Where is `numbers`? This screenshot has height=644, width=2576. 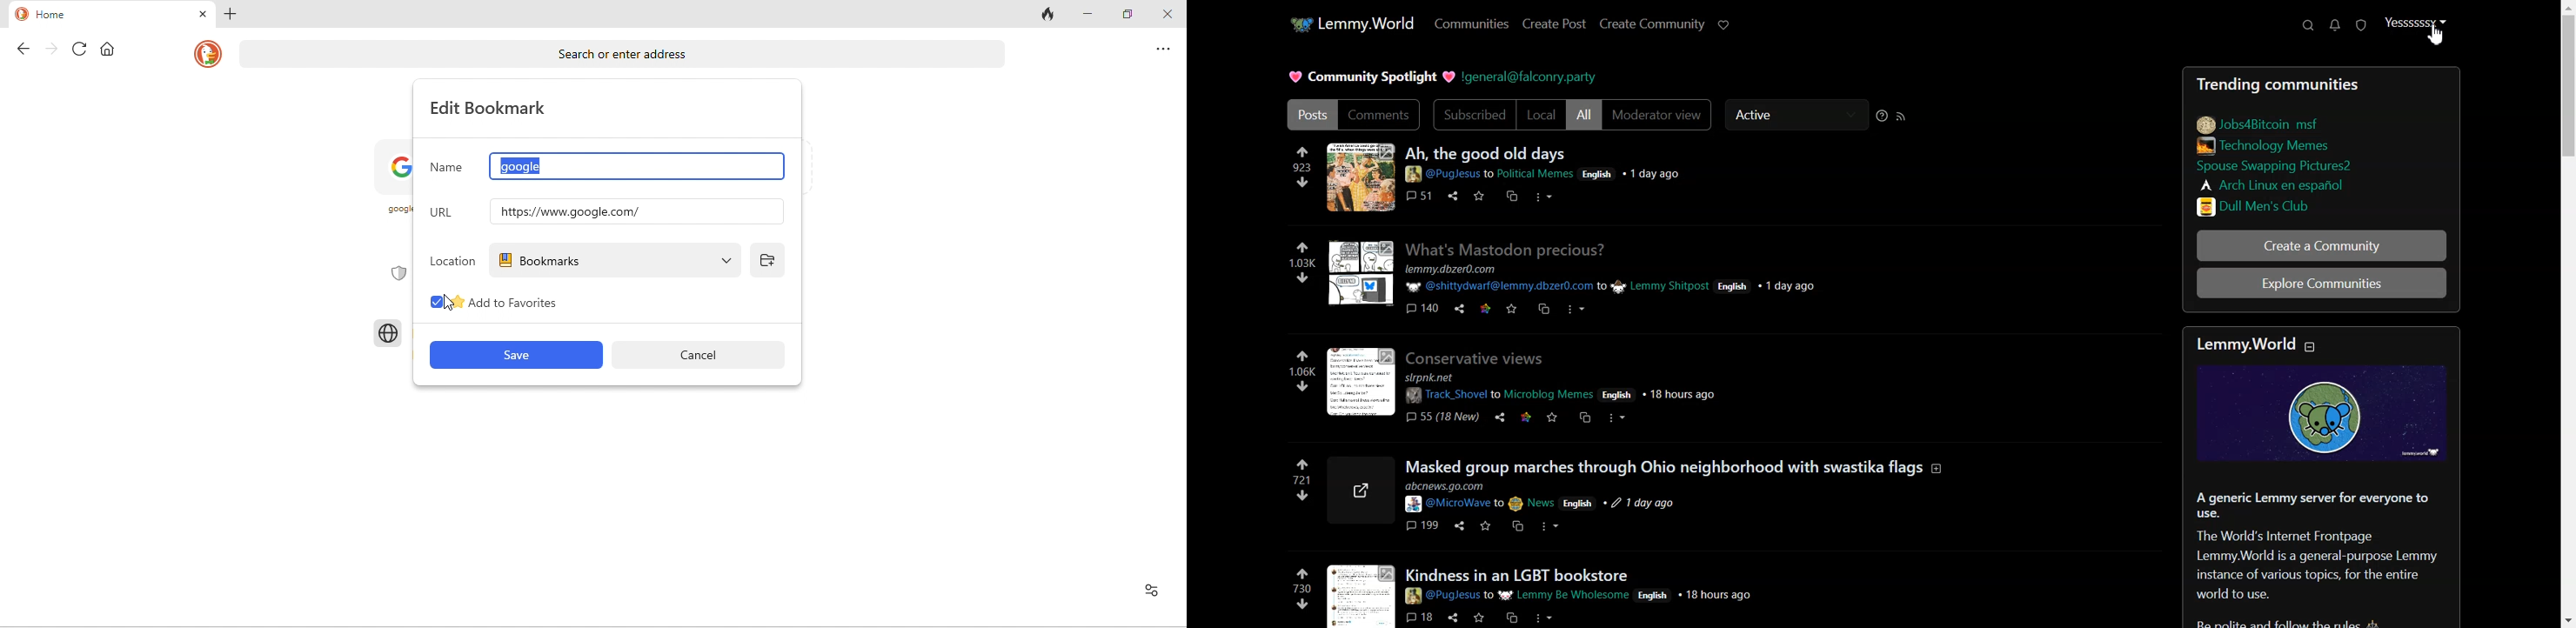 numbers is located at coordinates (1302, 587).